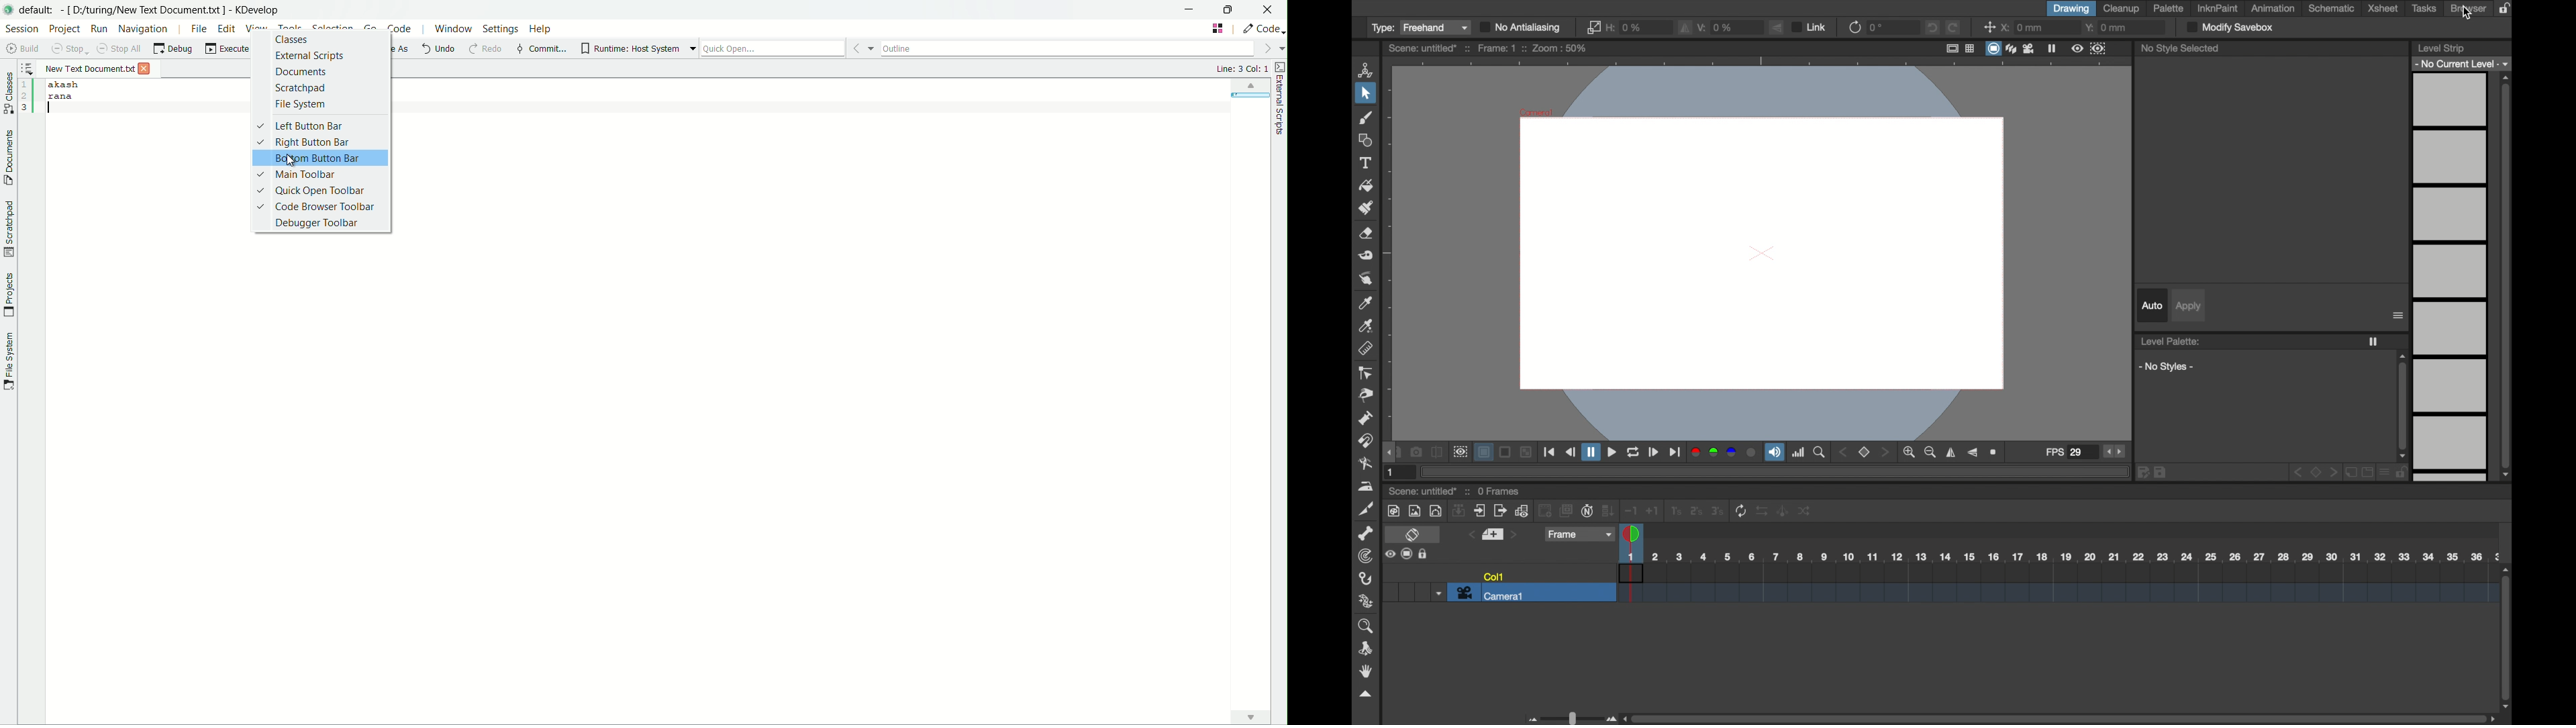  What do you see at coordinates (1456, 491) in the screenshot?
I see `scene: untitled* :: 0 Frames` at bounding box center [1456, 491].